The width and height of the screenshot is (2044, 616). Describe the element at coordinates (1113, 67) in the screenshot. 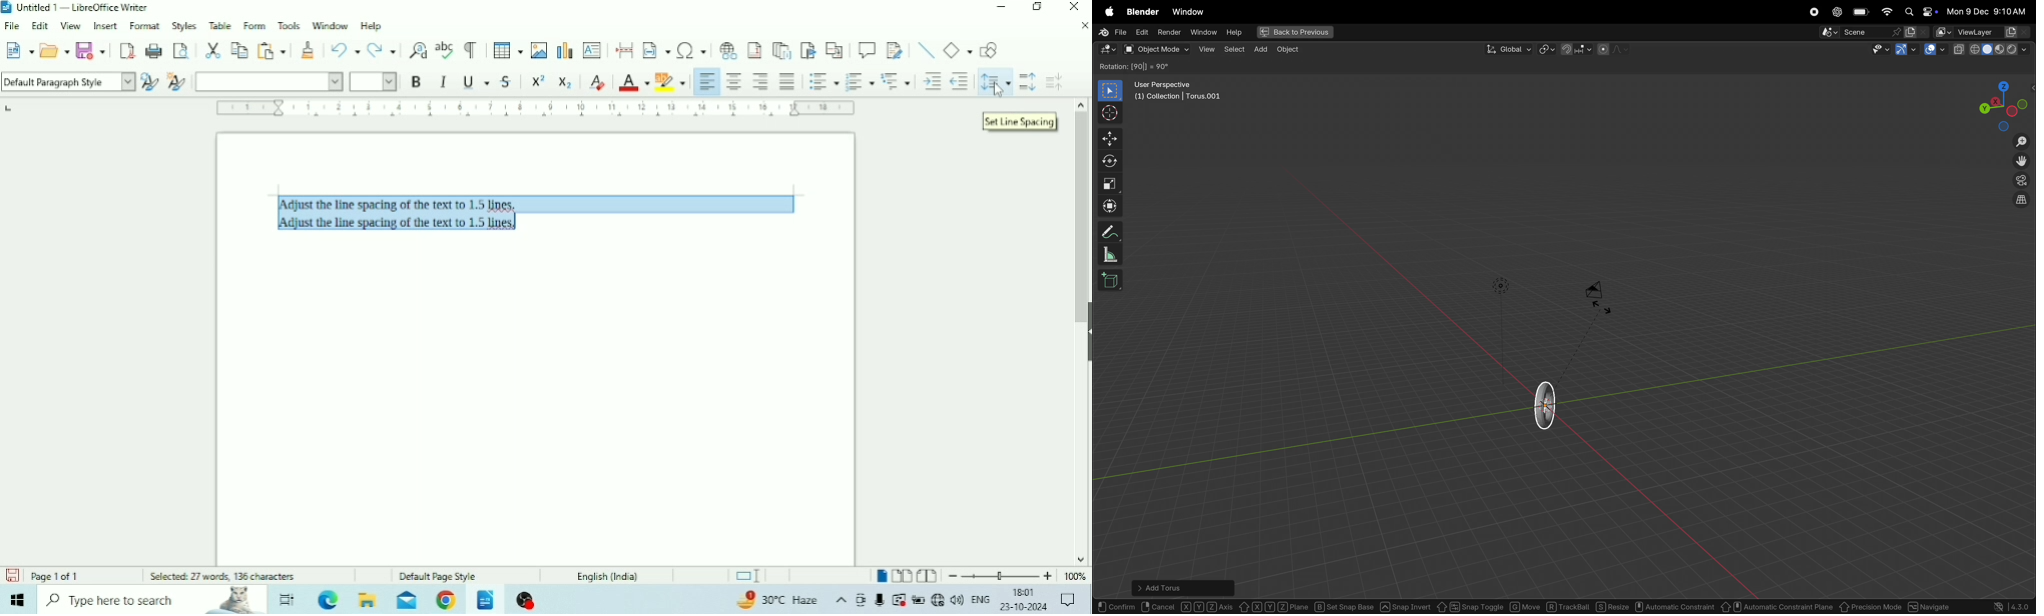

I see `rotation` at that location.